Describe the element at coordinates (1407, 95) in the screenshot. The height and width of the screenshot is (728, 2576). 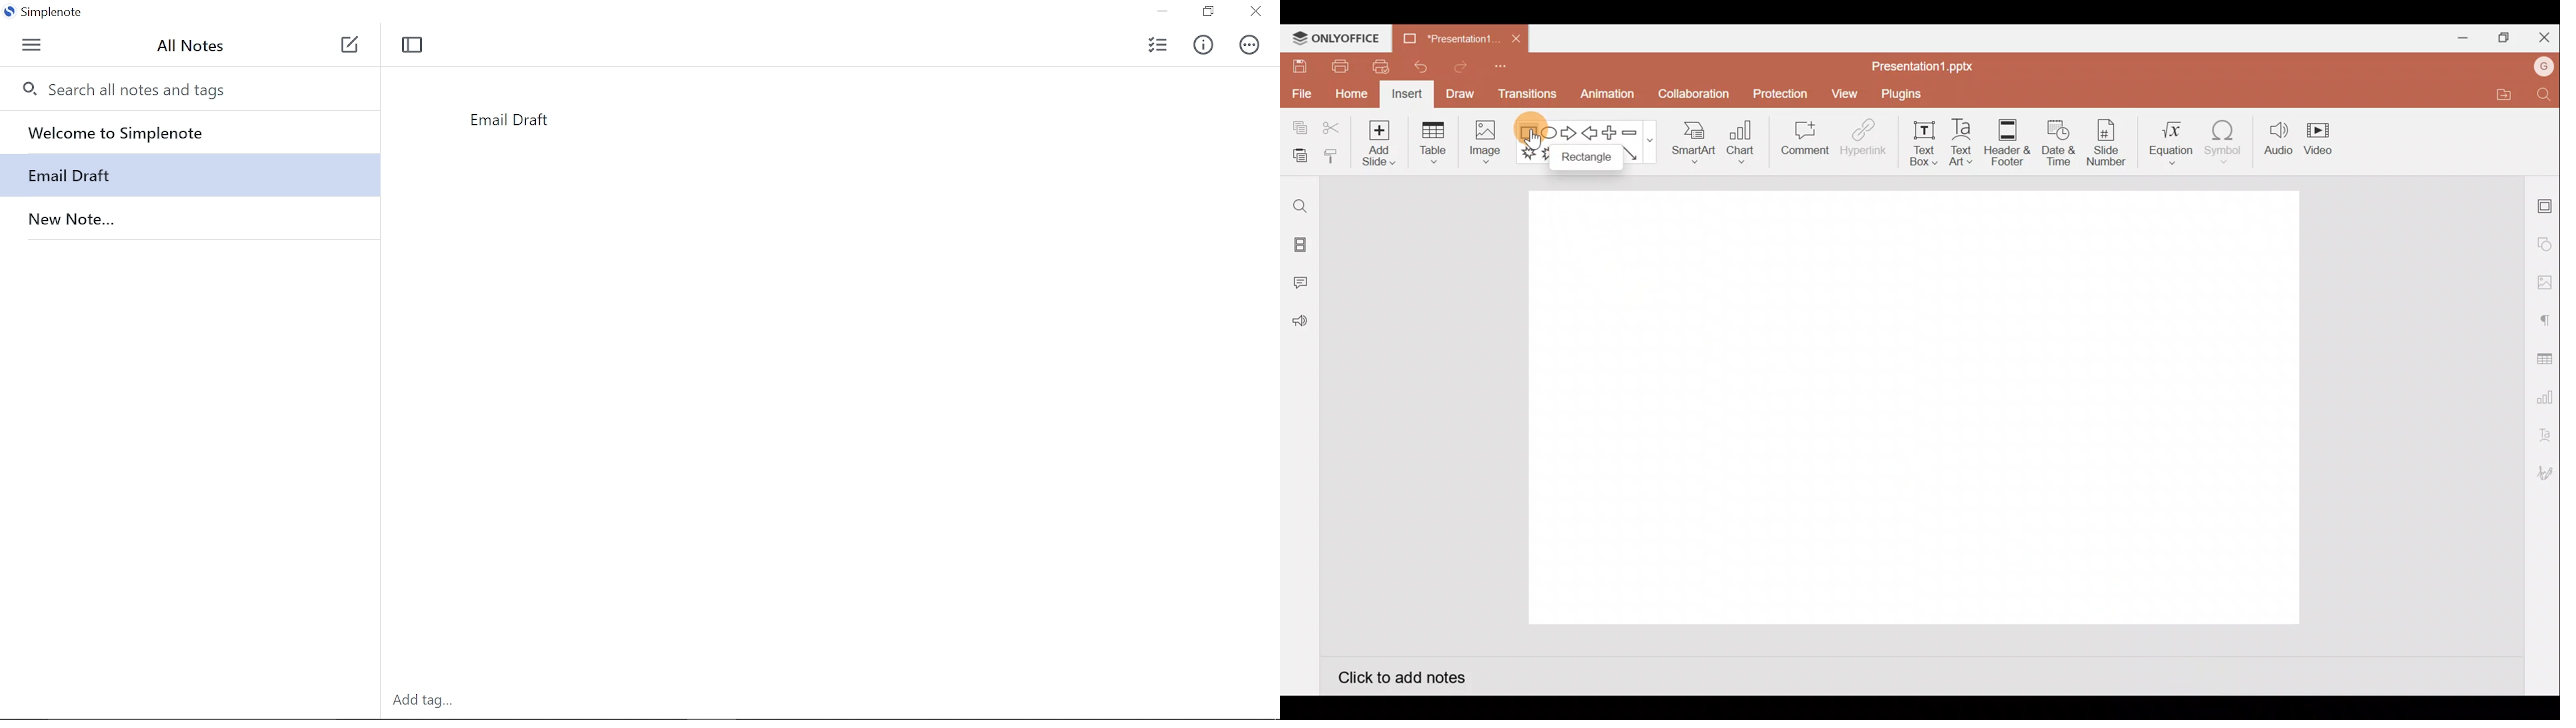
I see `Insert` at that location.